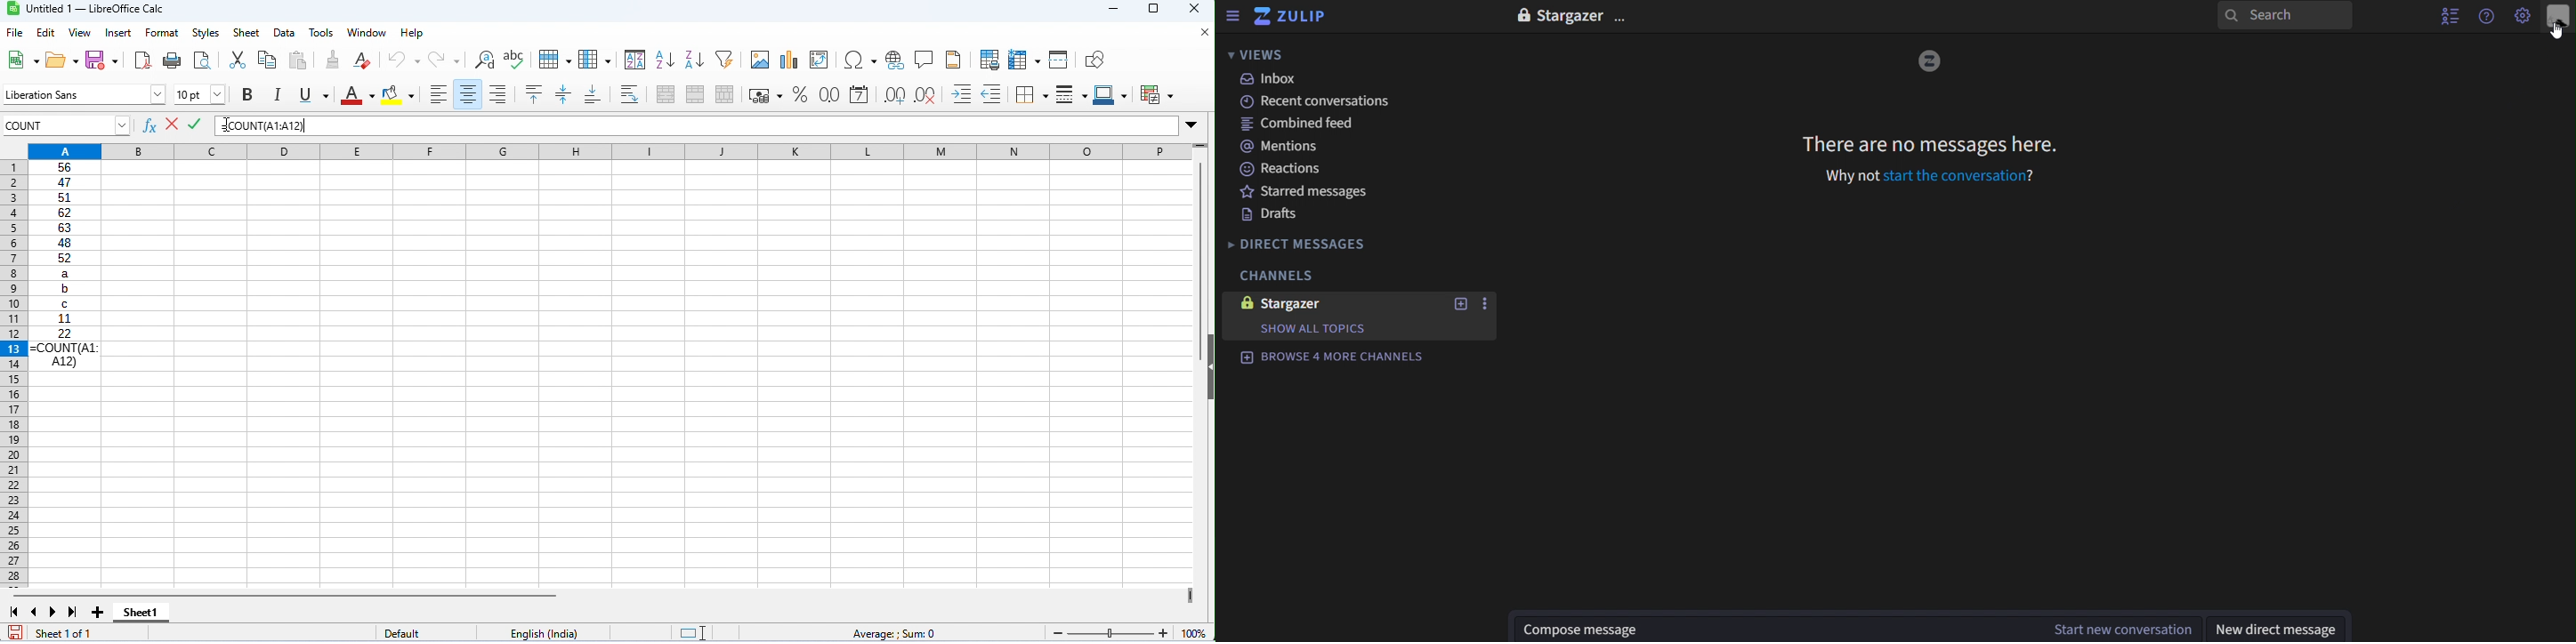  What do you see at coordinates (593, 94) in the screenshot?
I see `align bottom` at bounding box center [593, 94].